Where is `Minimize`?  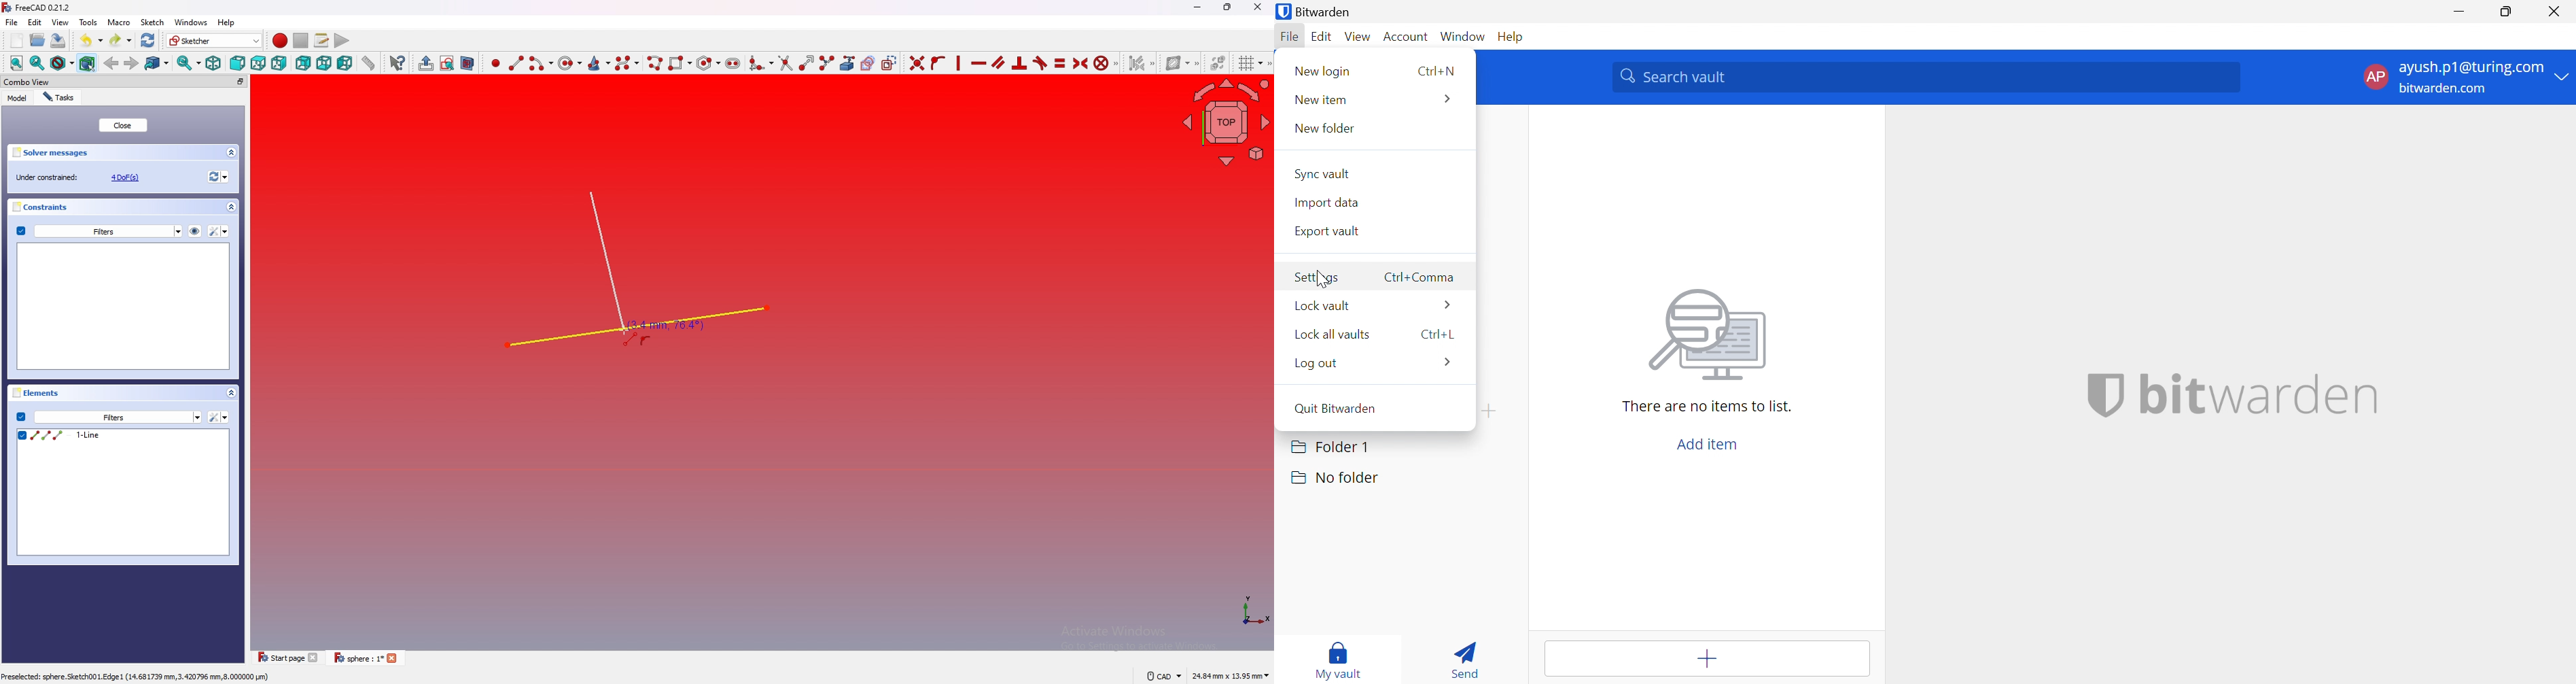 Minimize is located at coordinates (1195, 9).